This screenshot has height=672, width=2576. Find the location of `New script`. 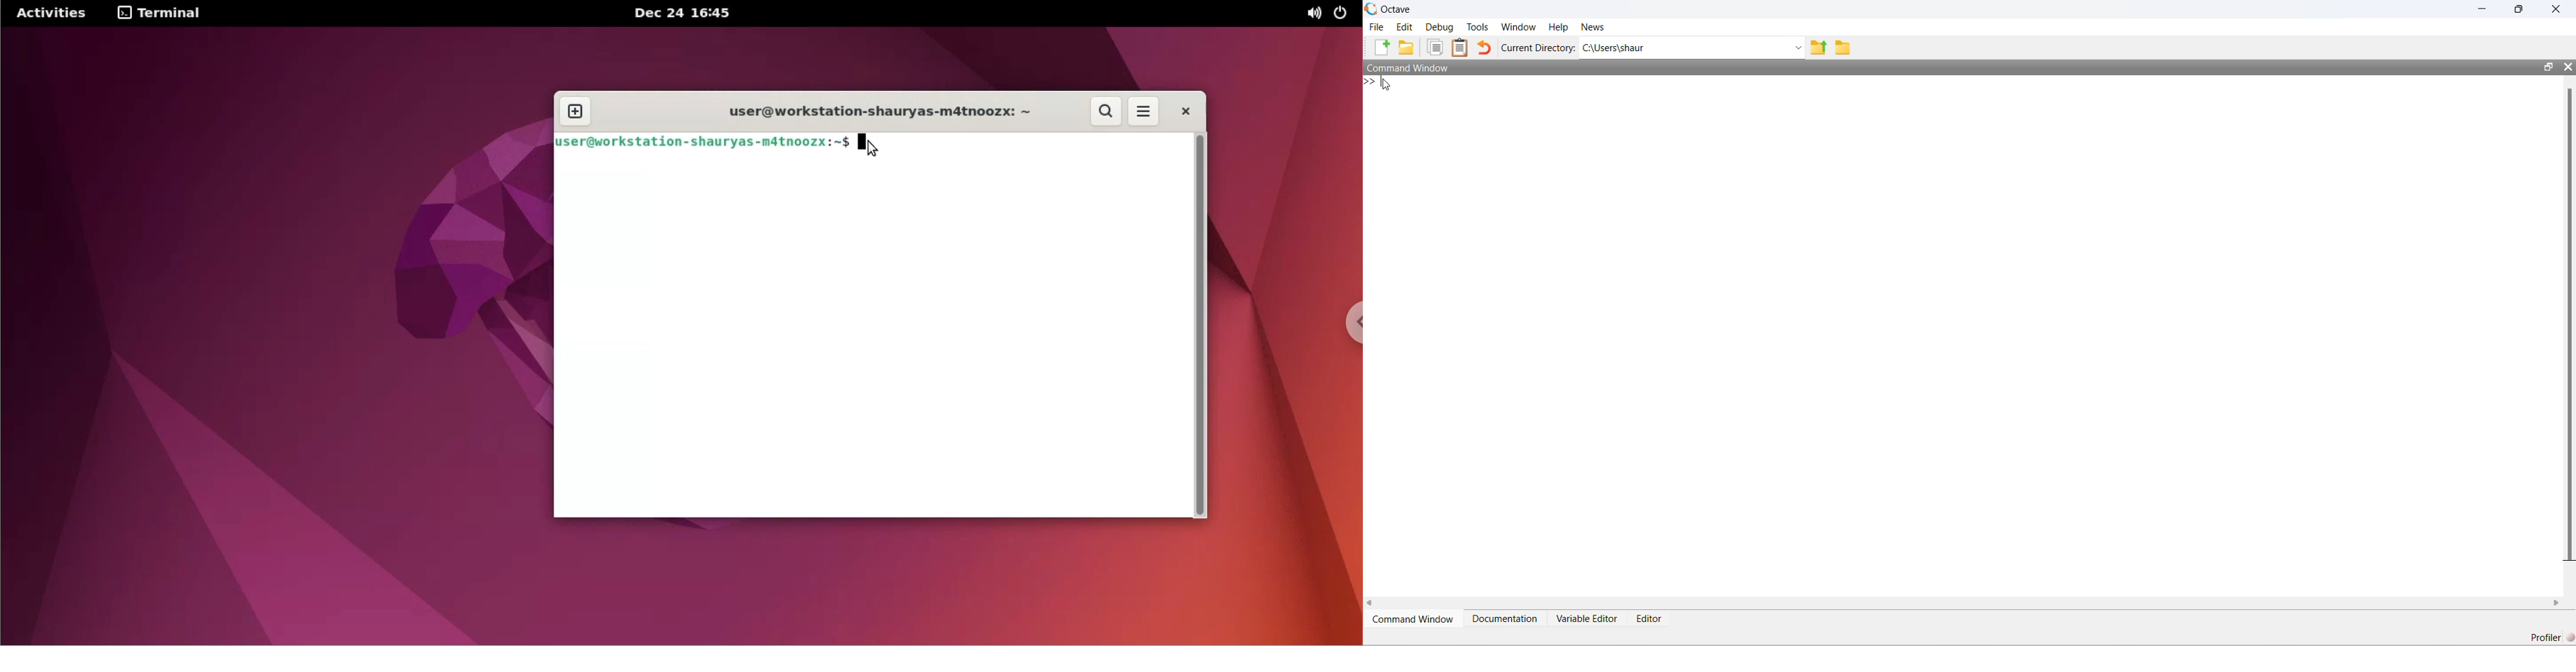

New script is located at coordinates (1380, 47).